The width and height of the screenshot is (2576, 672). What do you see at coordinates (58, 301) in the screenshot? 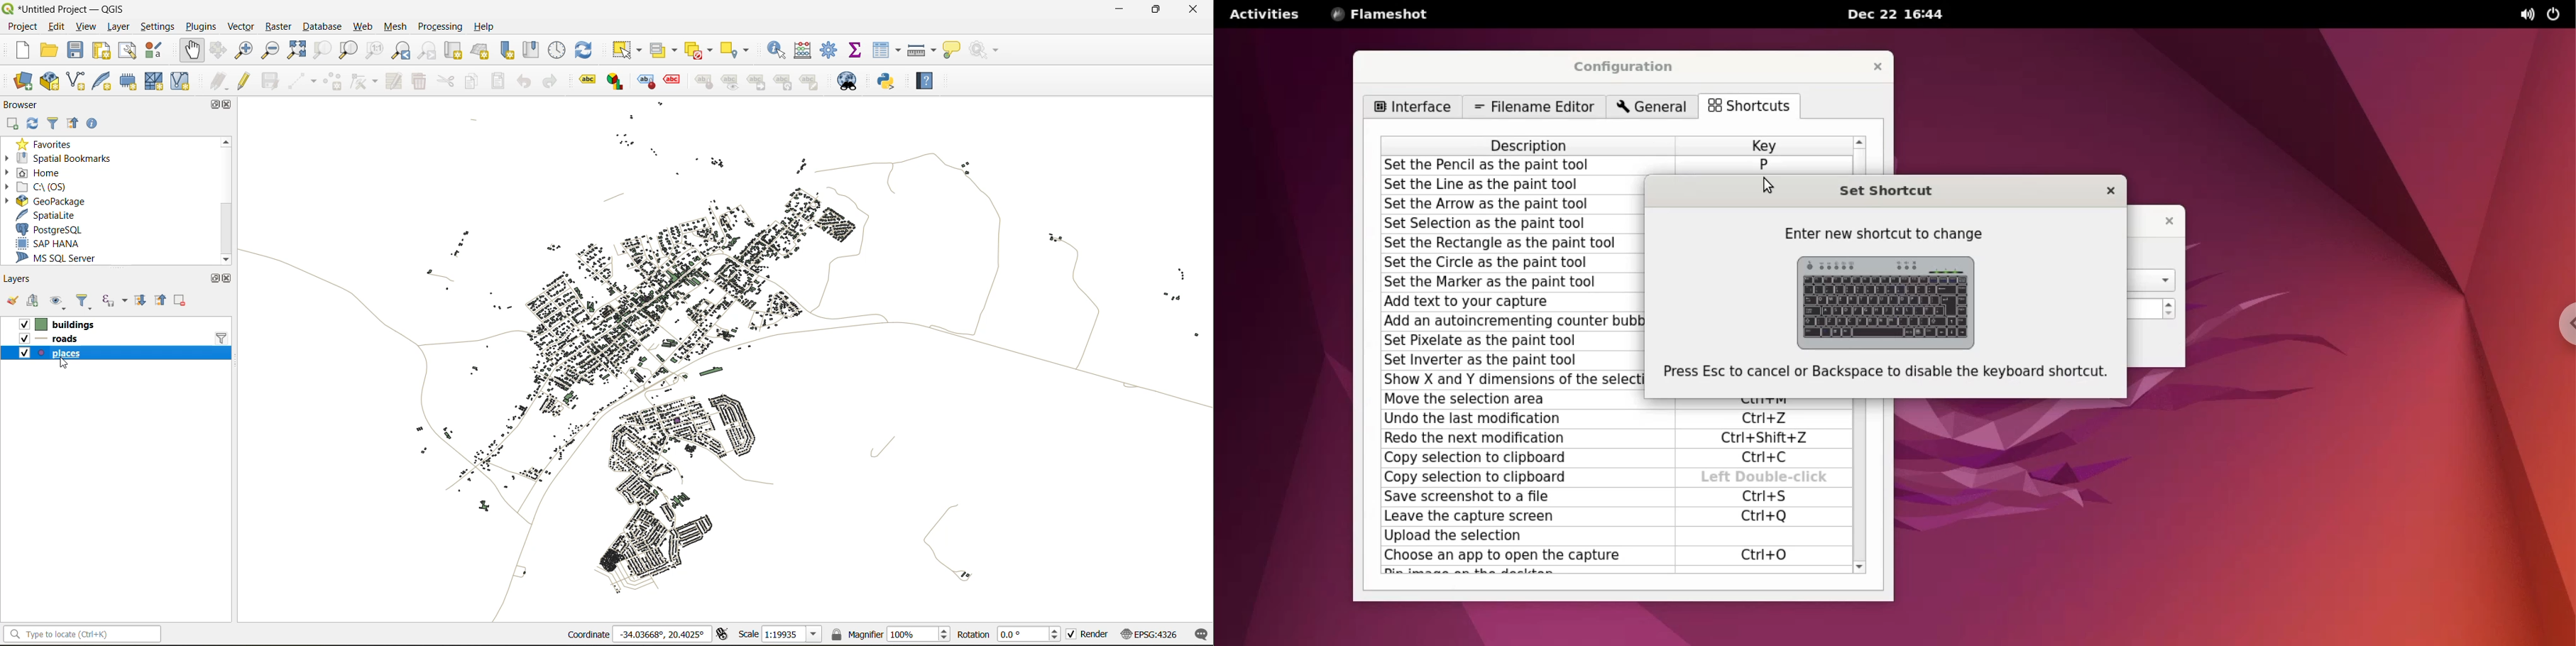
I see `manage map` at bounding box center [58, 301].